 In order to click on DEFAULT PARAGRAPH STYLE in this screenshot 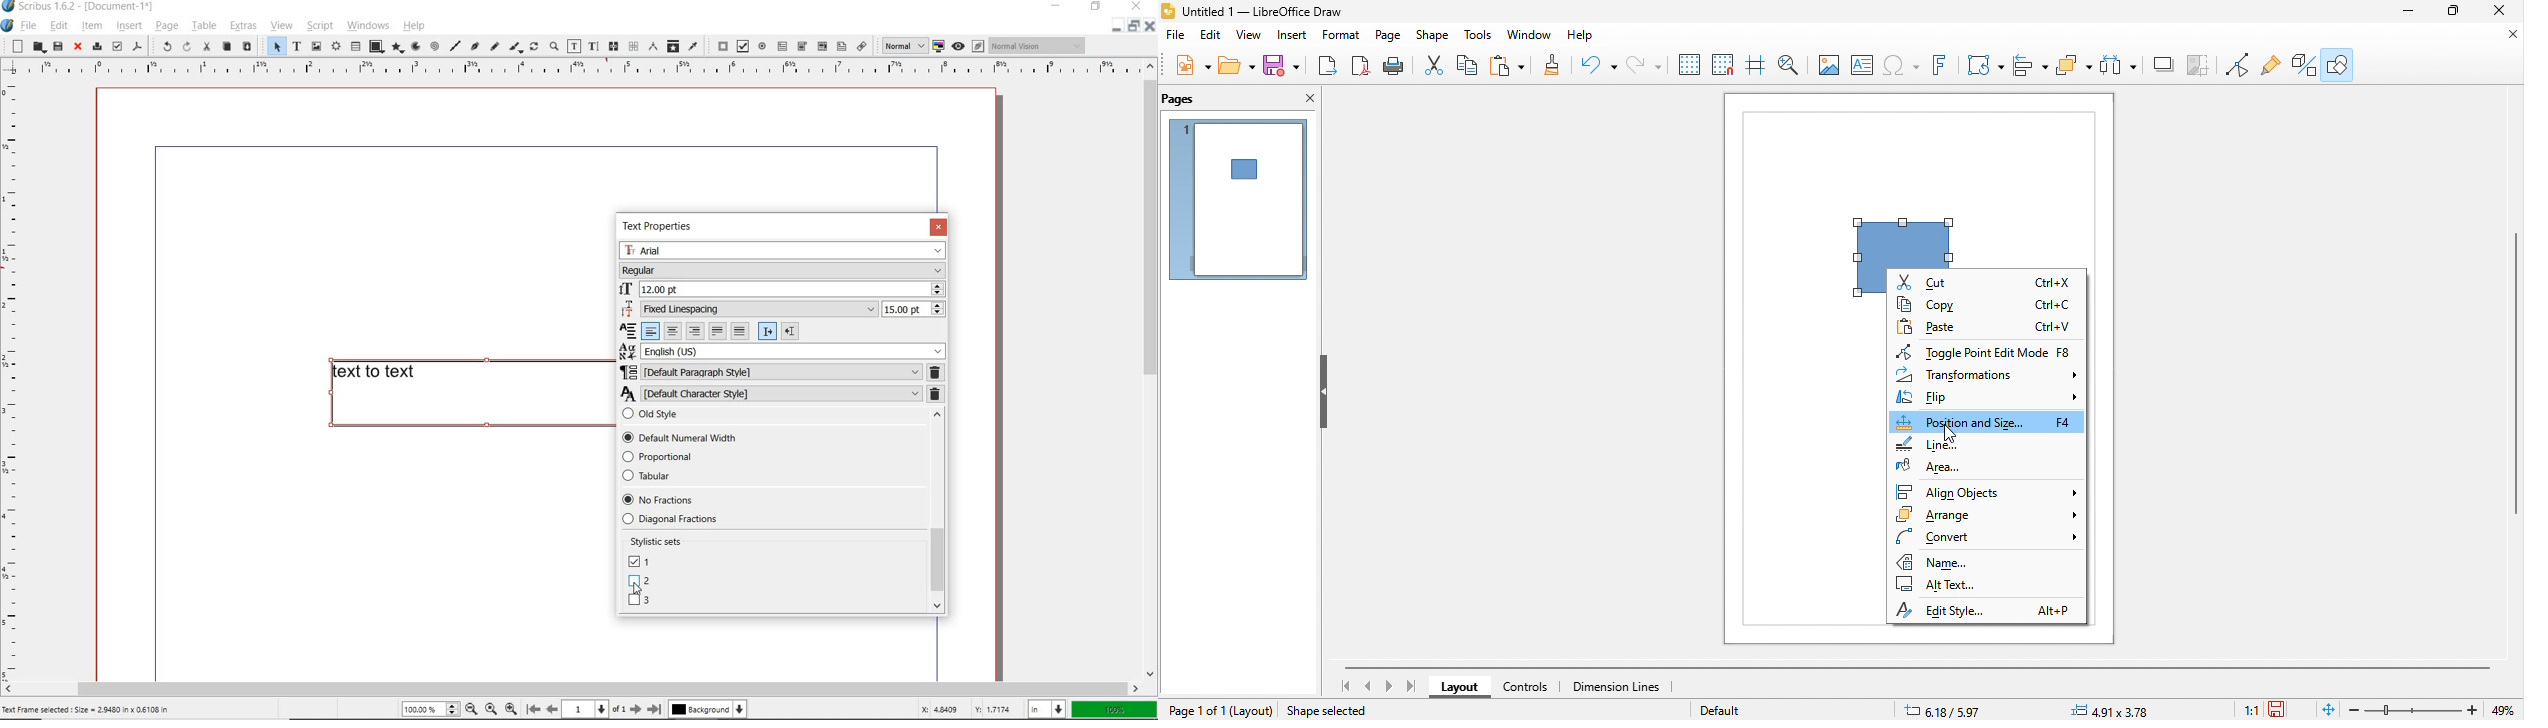, I will do `click(769, 372)`.